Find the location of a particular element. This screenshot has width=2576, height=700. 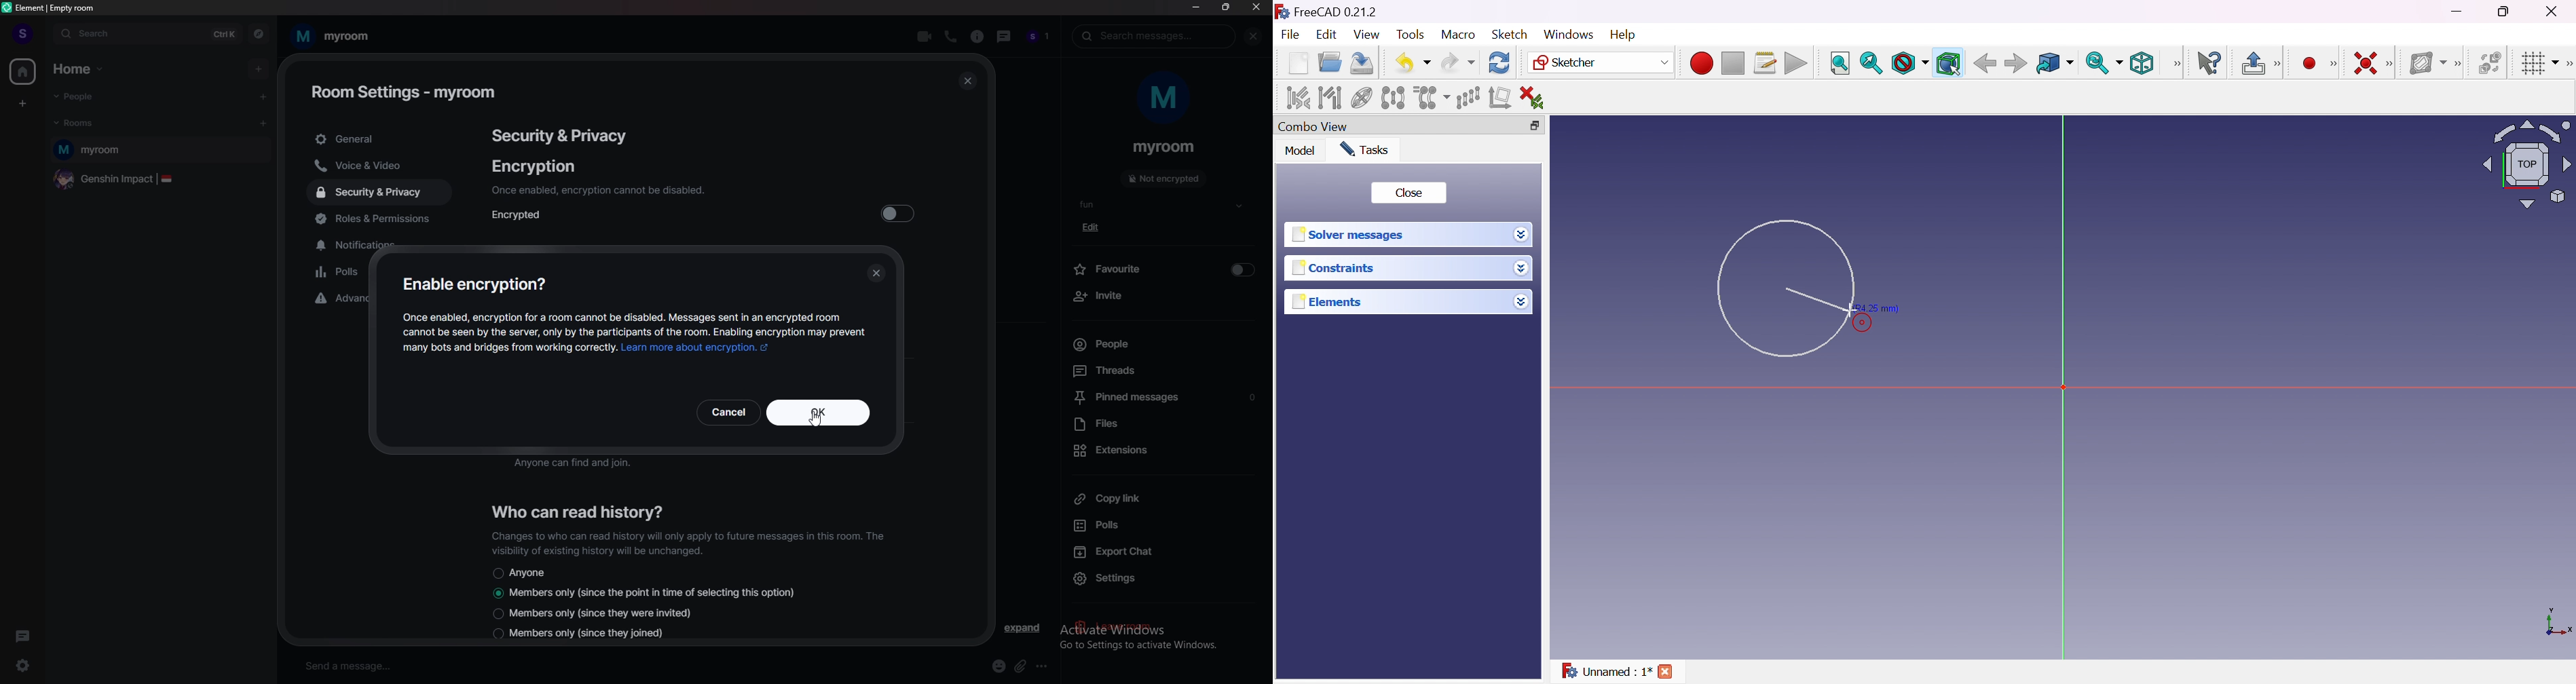

 Members only (since they joined) is located at coordinates (578, 634).